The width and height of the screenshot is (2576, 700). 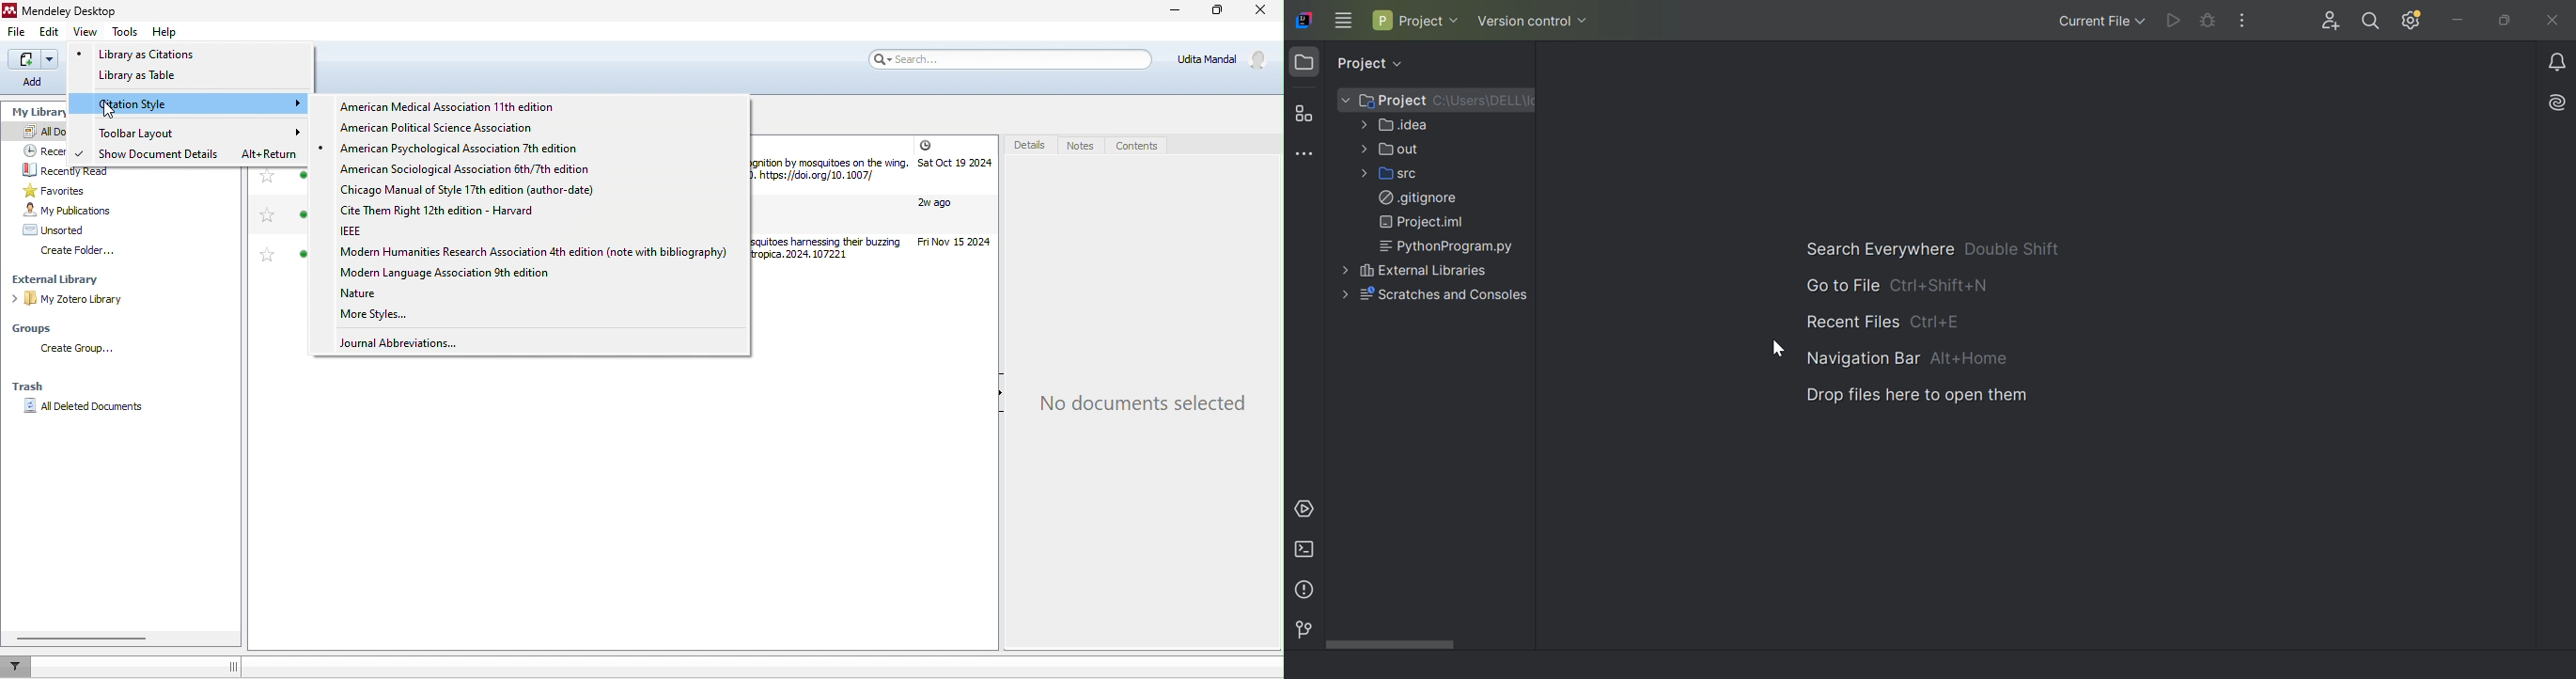 What do you see at coordinates (114, 110) in the screenshot?
I see `cursor movement` at bounding box center [114, 110].